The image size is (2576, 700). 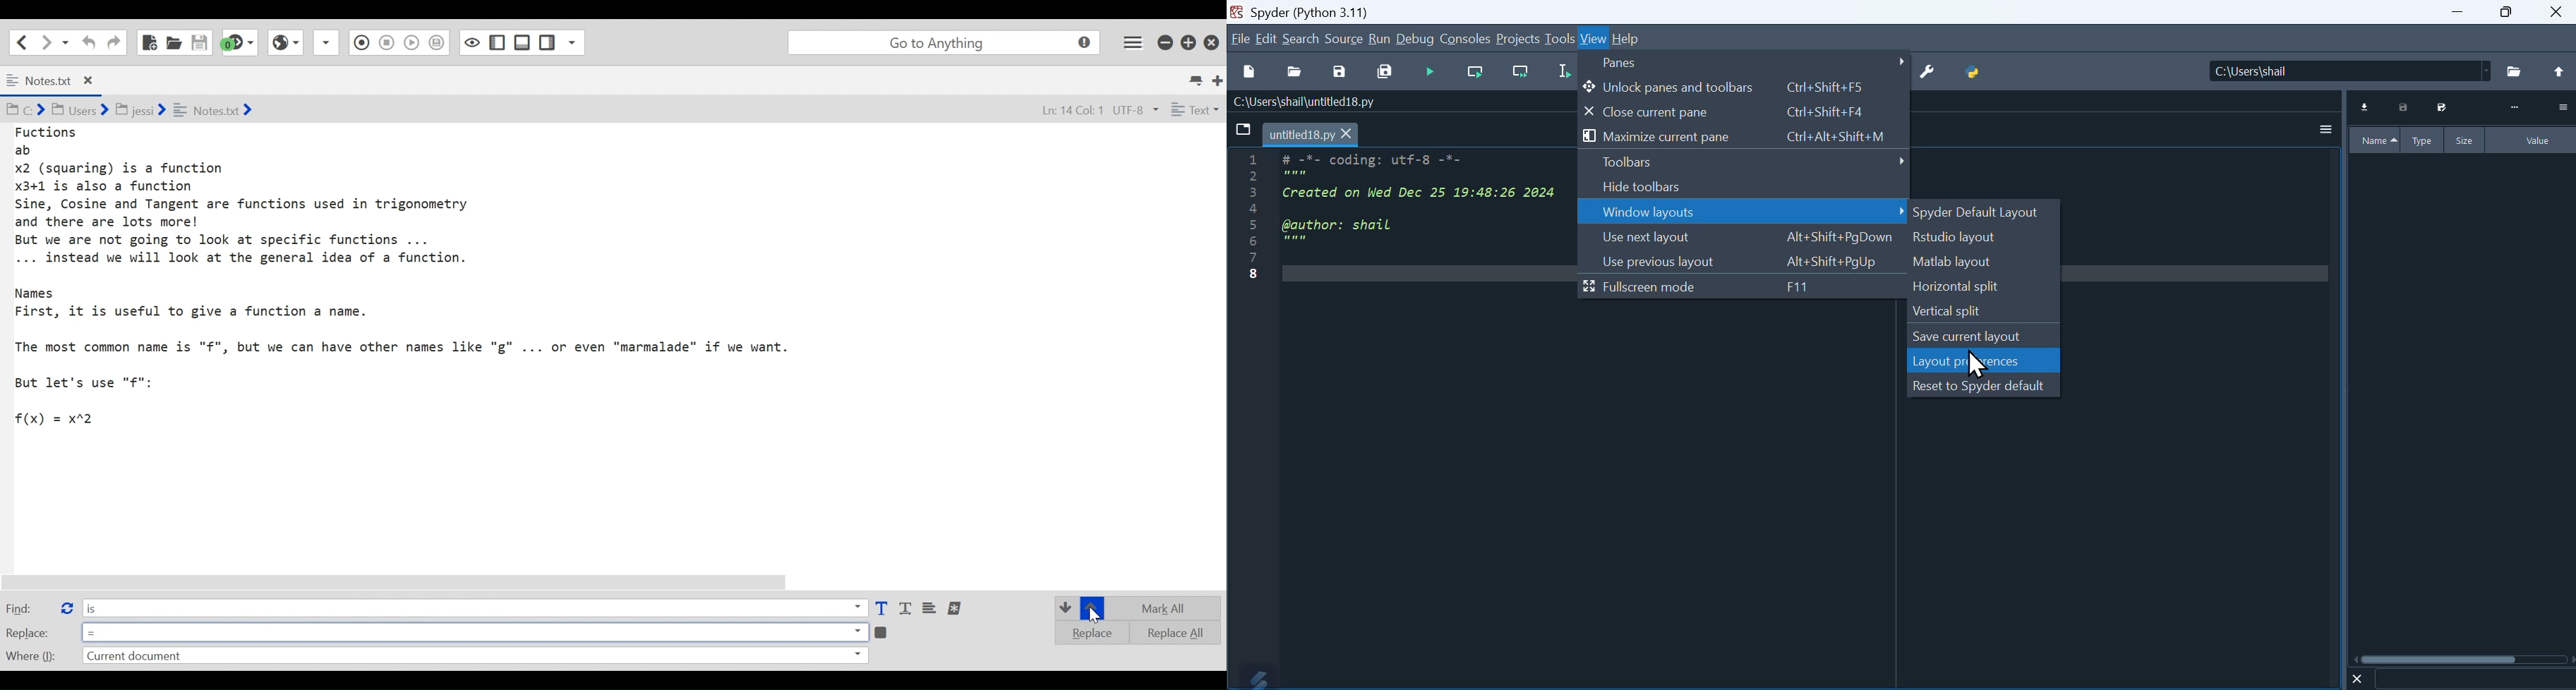 I want to click on Recording Macro, so click(x=327, y=42).